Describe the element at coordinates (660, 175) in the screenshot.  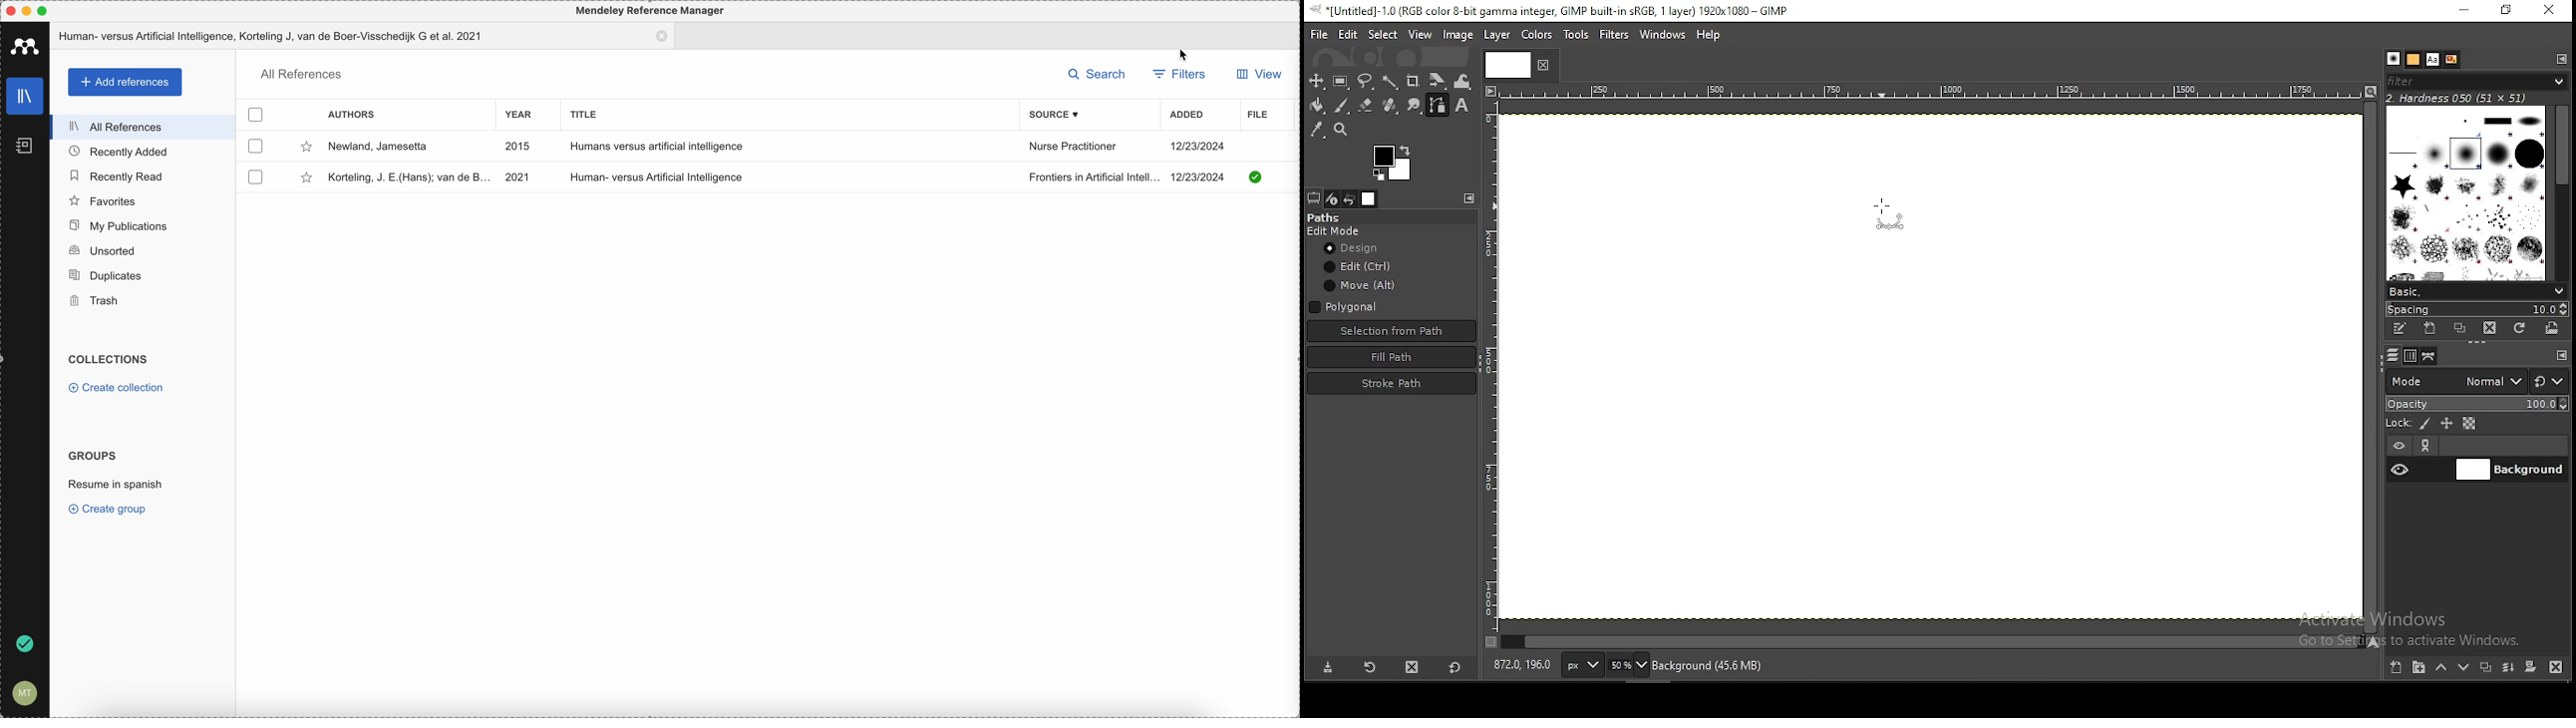
I see `Human-versus Artificial Intelligence` at that location.